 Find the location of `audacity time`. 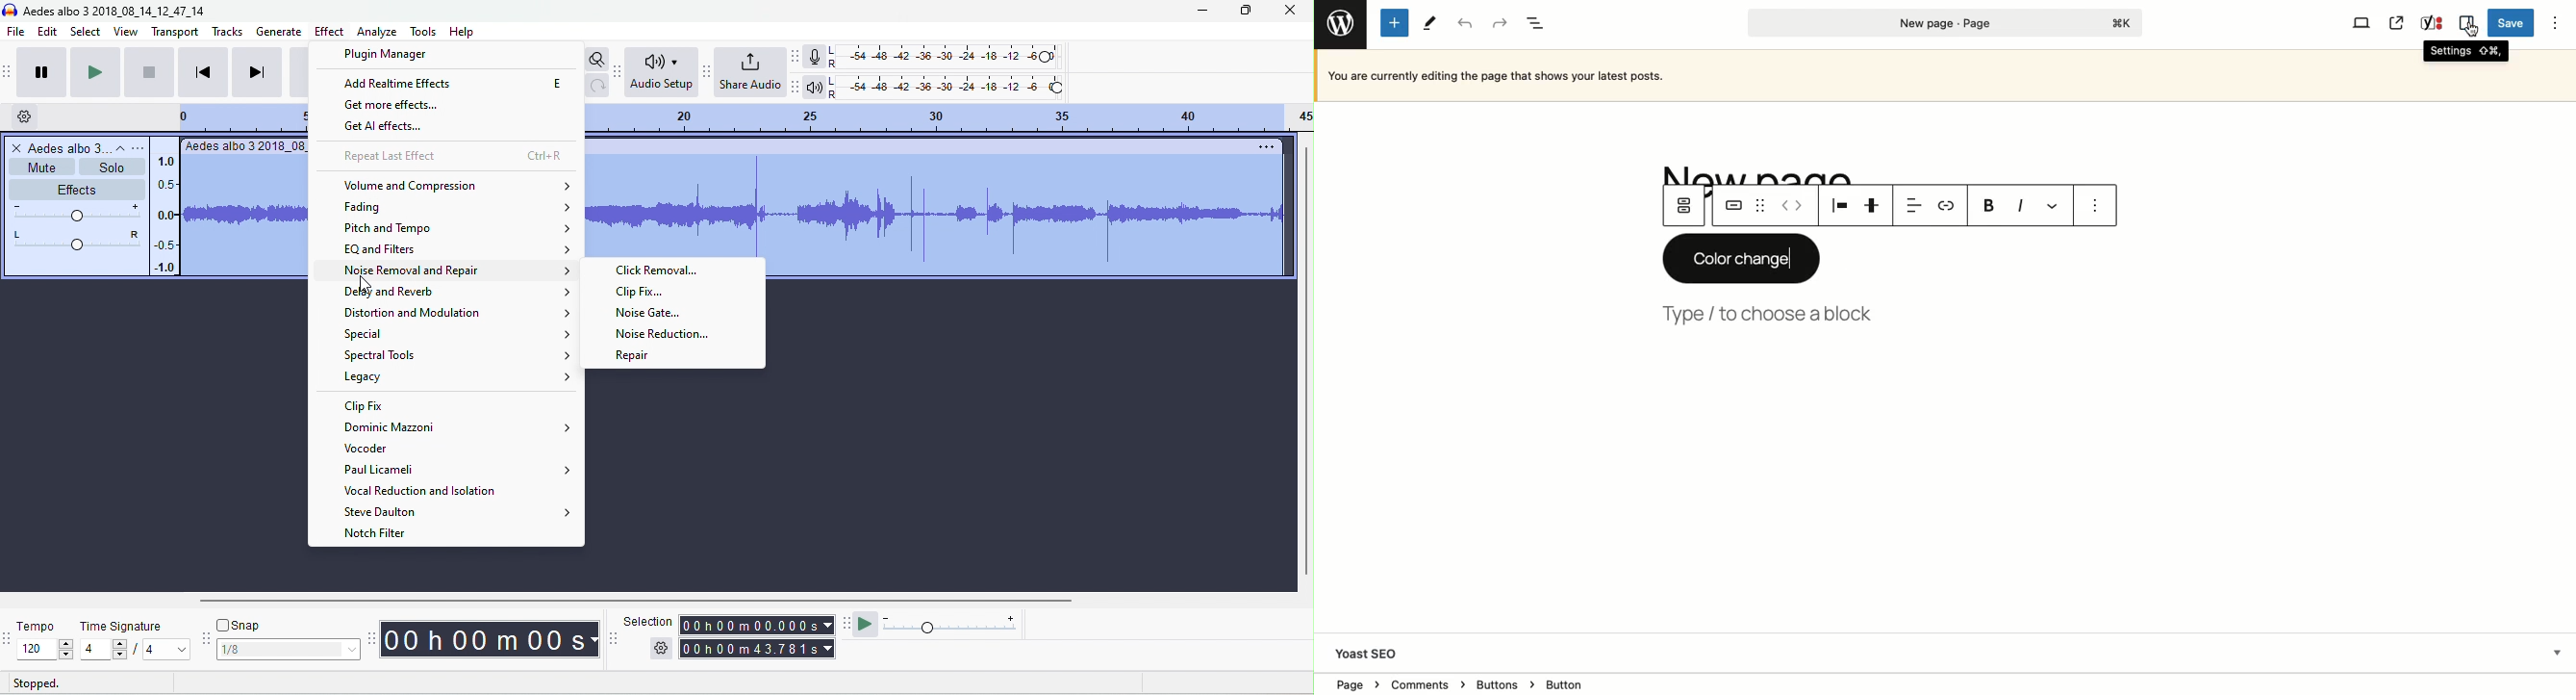

audacity time is located at coordinates (491, 640).